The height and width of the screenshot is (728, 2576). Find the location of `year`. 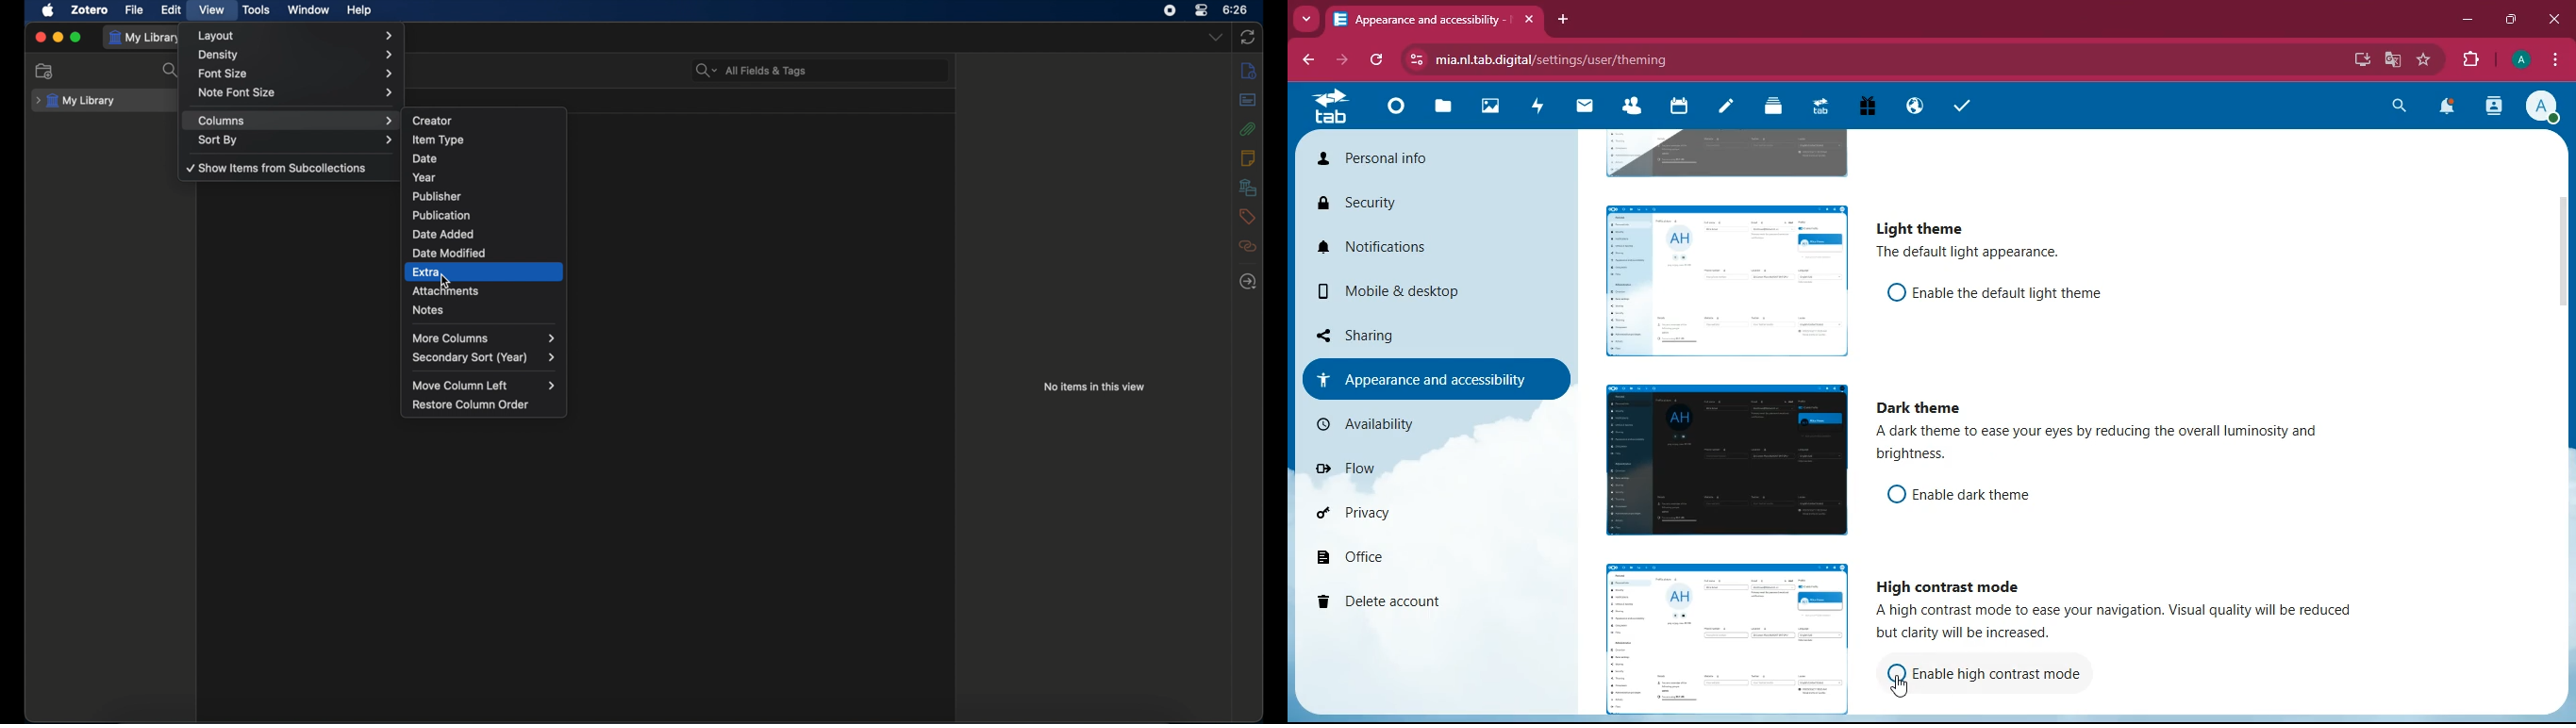

year is located at coordinates (486, 176).